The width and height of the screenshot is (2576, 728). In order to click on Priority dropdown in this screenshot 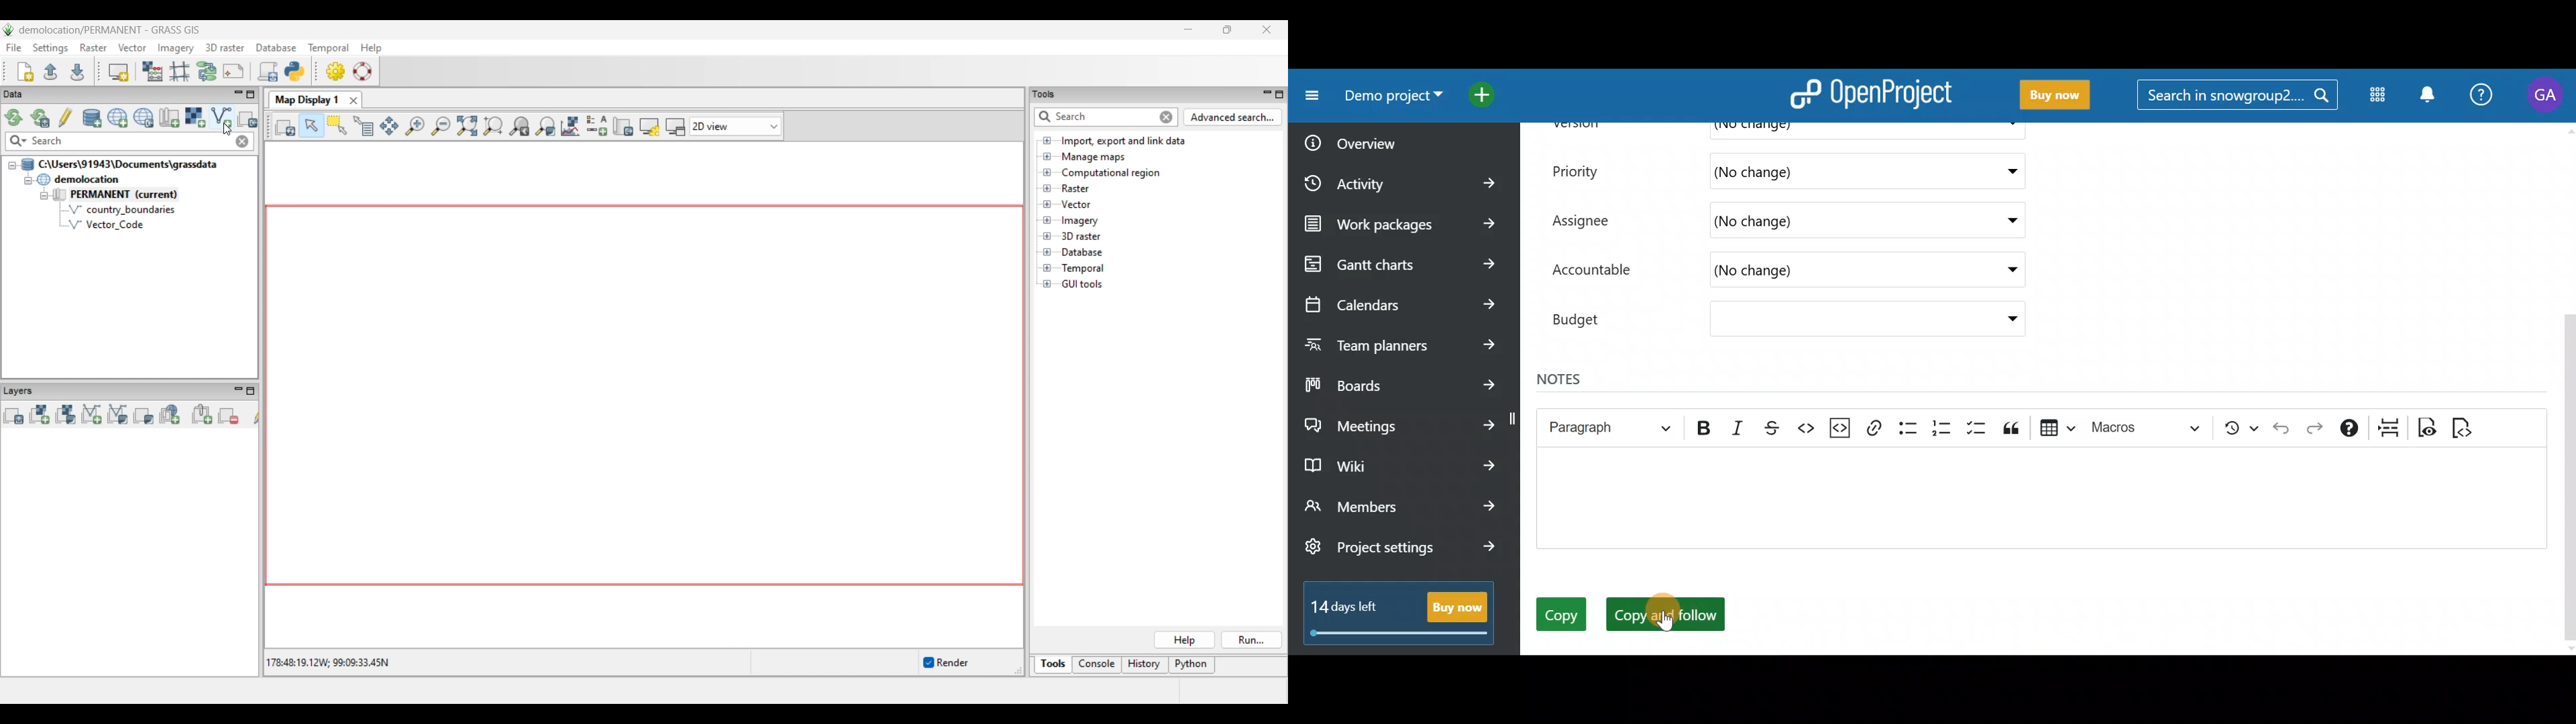, I will do `click(2009, 171)`.